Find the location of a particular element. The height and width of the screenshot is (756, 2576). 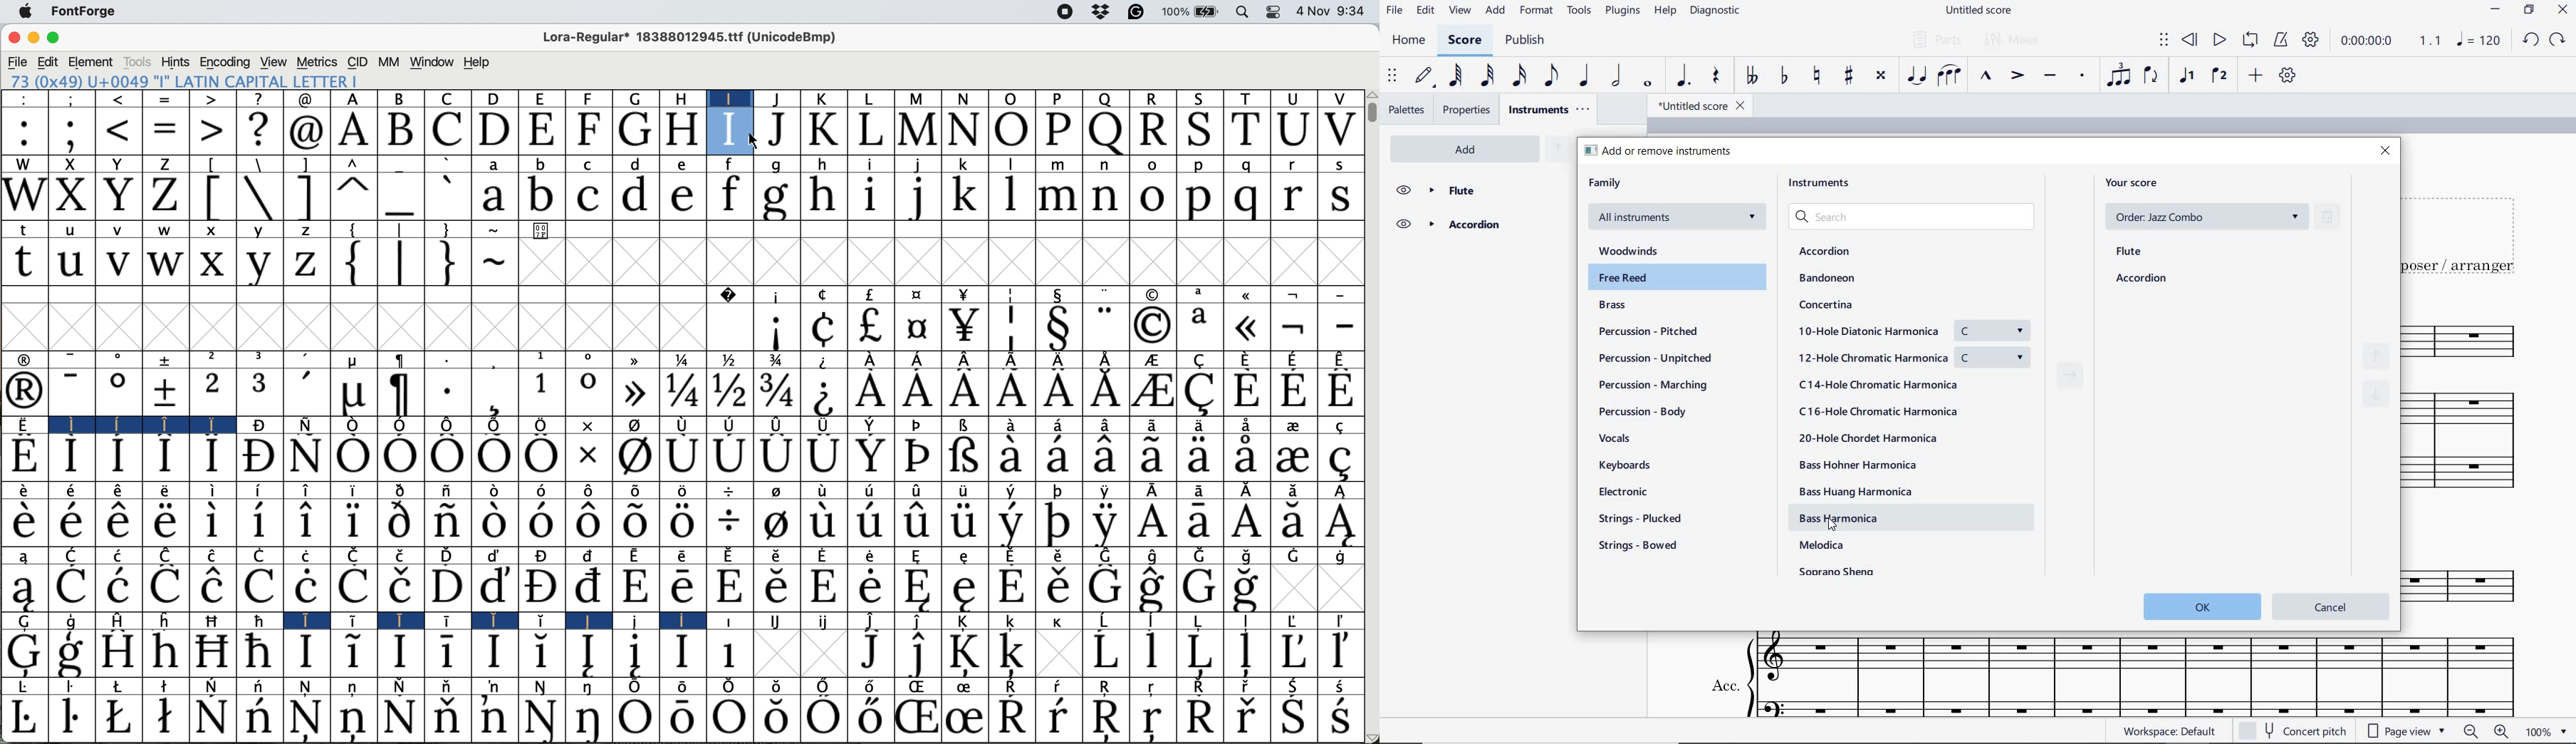

symbol is located at coordinates (871, 426).